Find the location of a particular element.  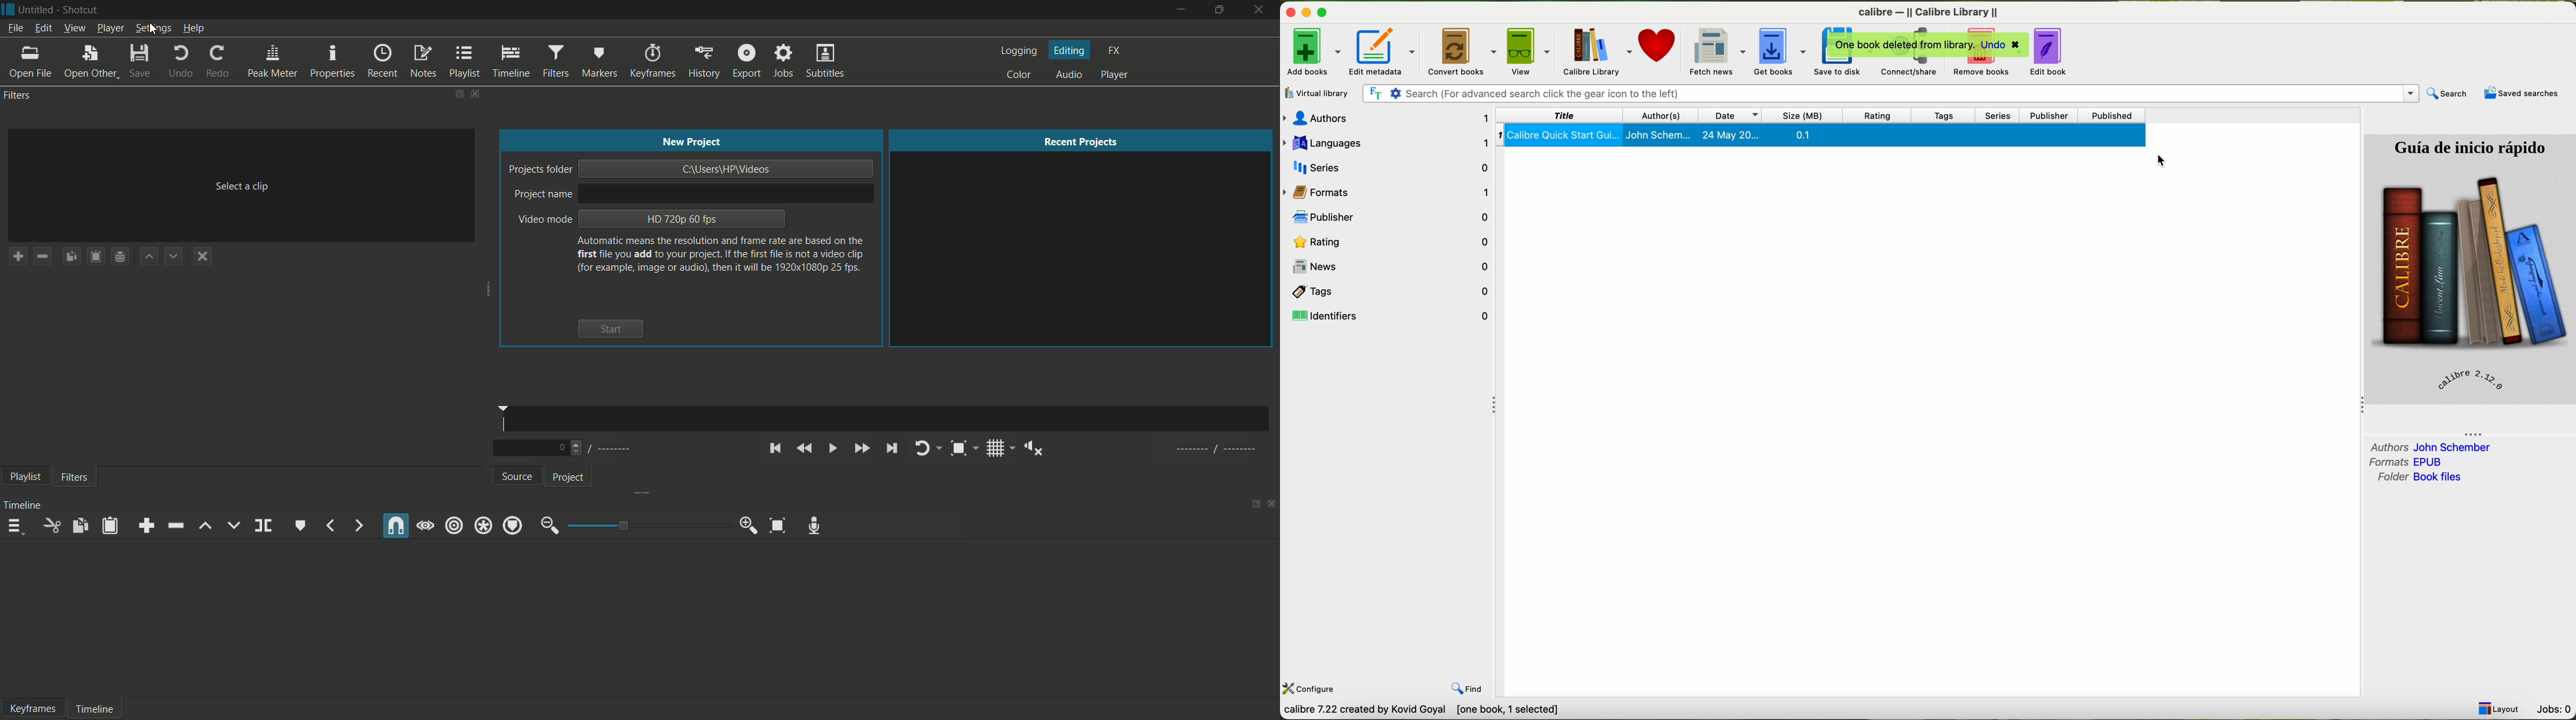

formats is located at coordinates (1390, 191).